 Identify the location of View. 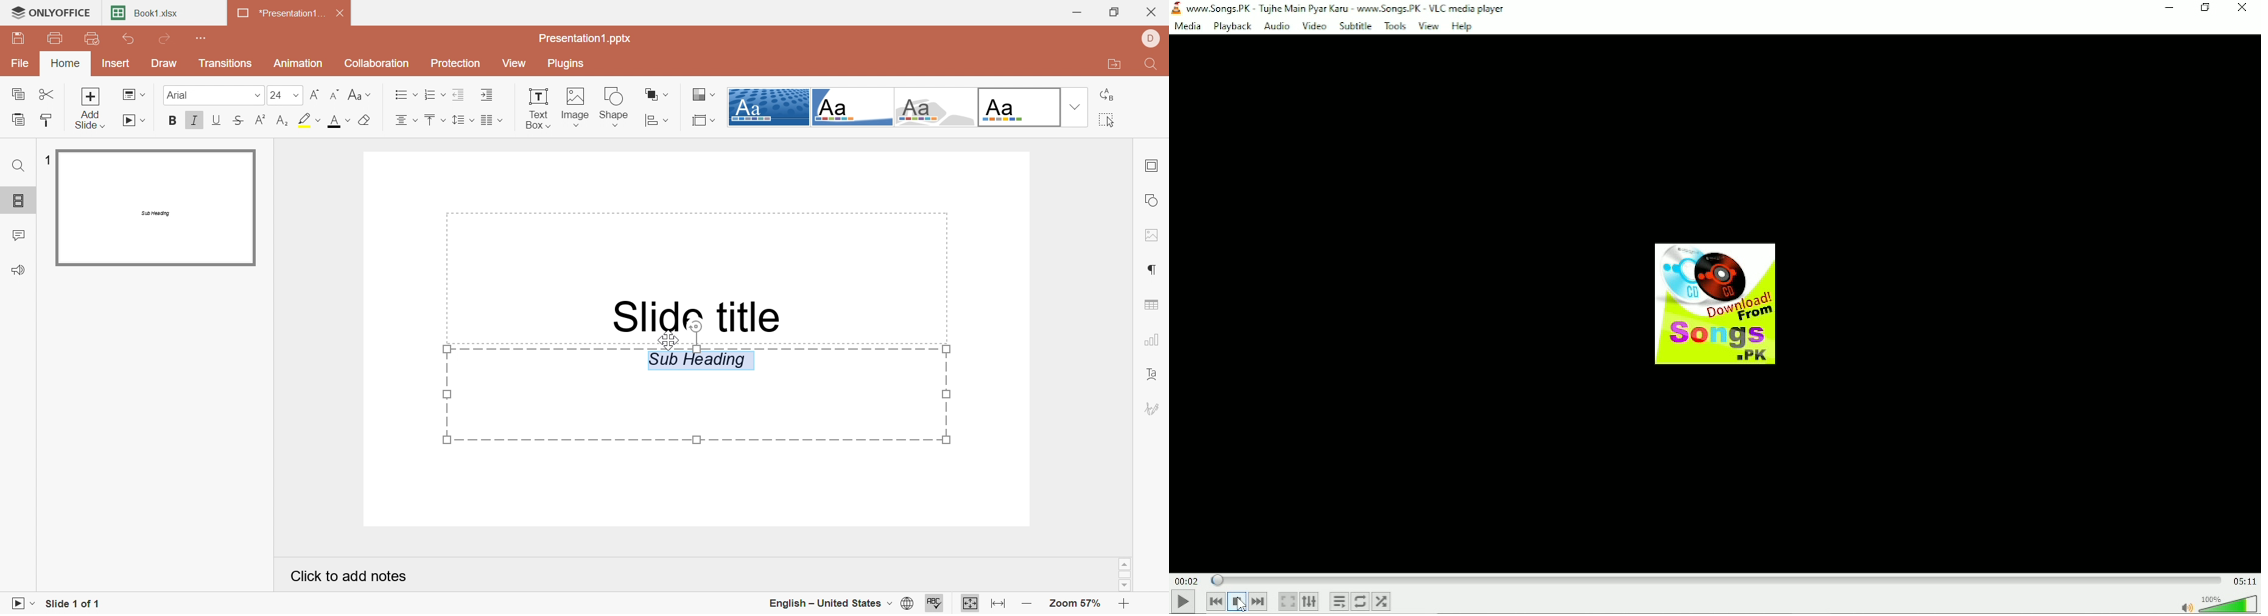
(1427, 26).